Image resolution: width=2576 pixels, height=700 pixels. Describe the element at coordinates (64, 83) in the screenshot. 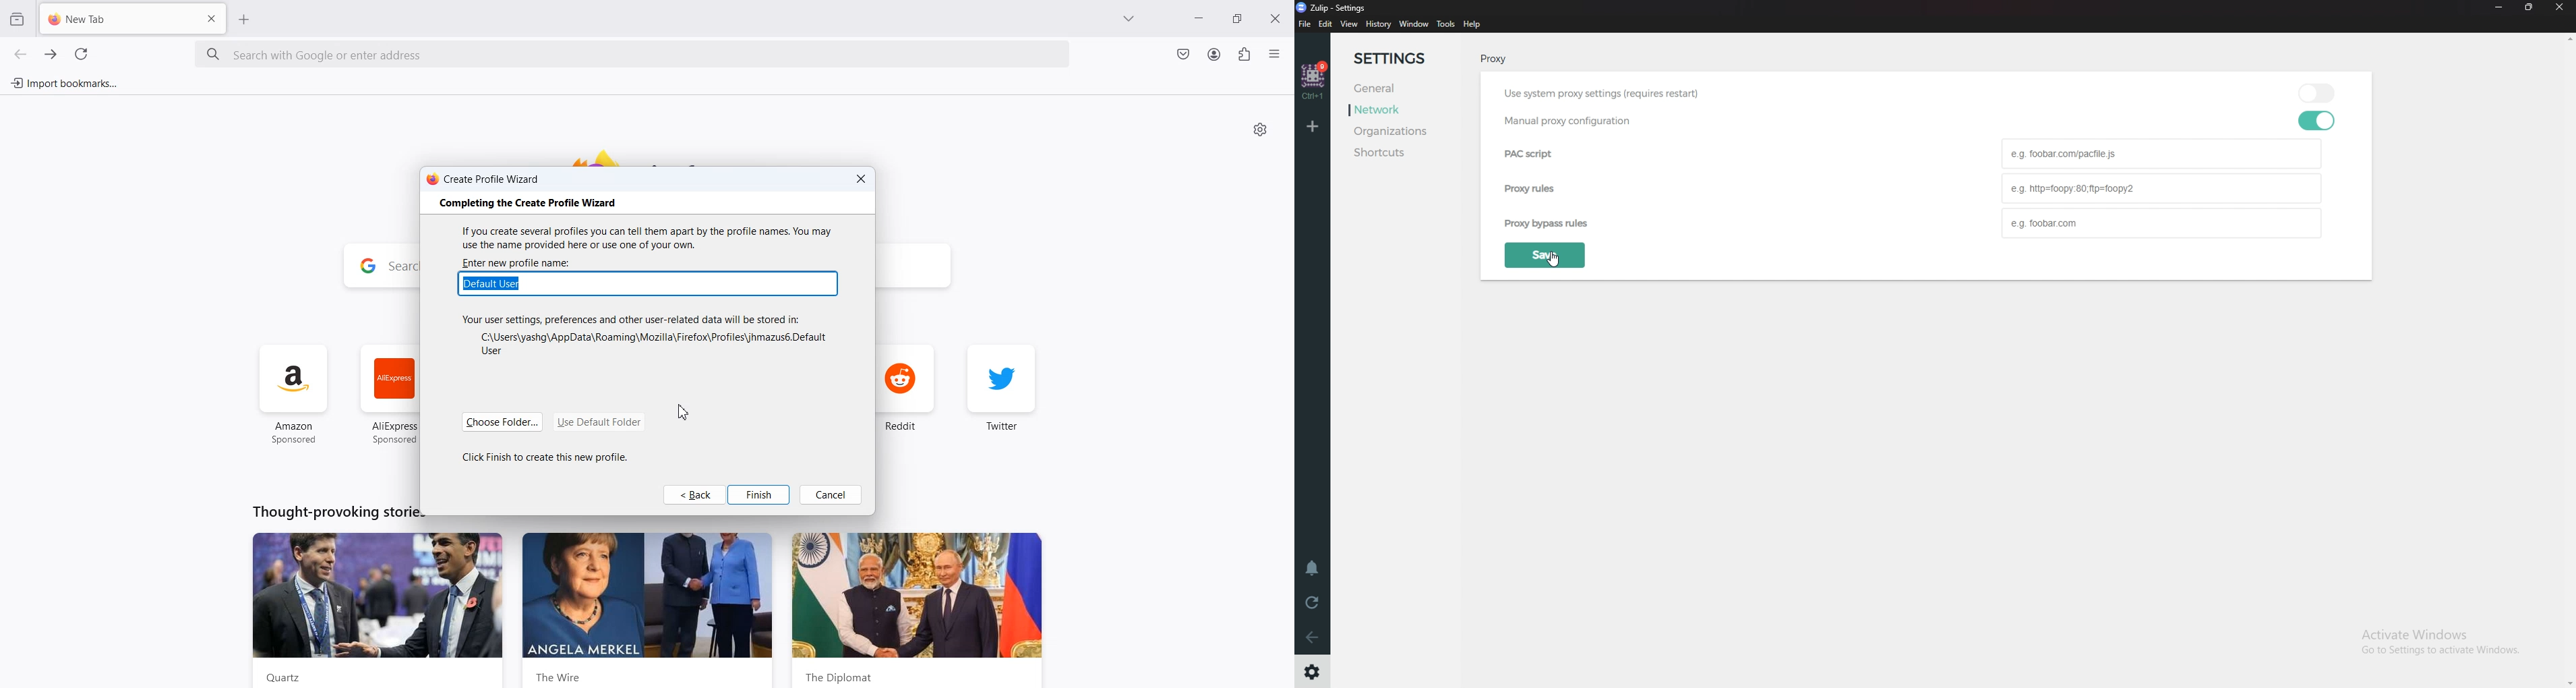

I see `Import bookmarks` at that location.